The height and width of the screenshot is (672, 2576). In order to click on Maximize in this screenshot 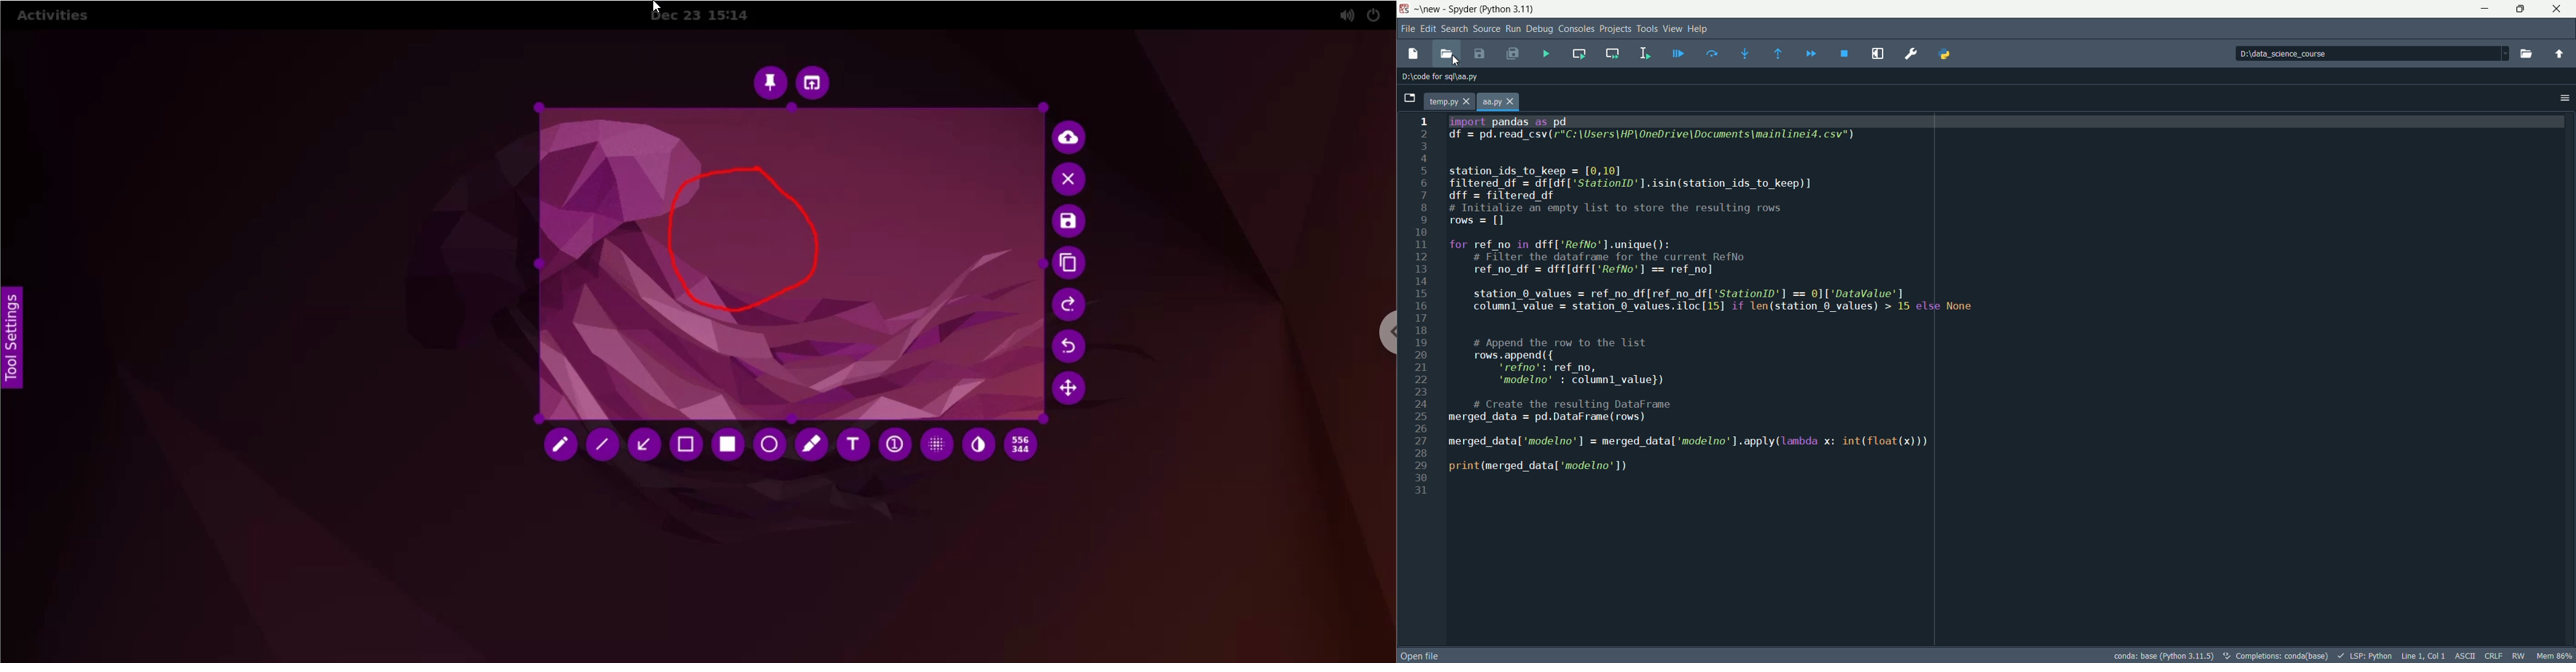, I will do `click(2520, 9)`.